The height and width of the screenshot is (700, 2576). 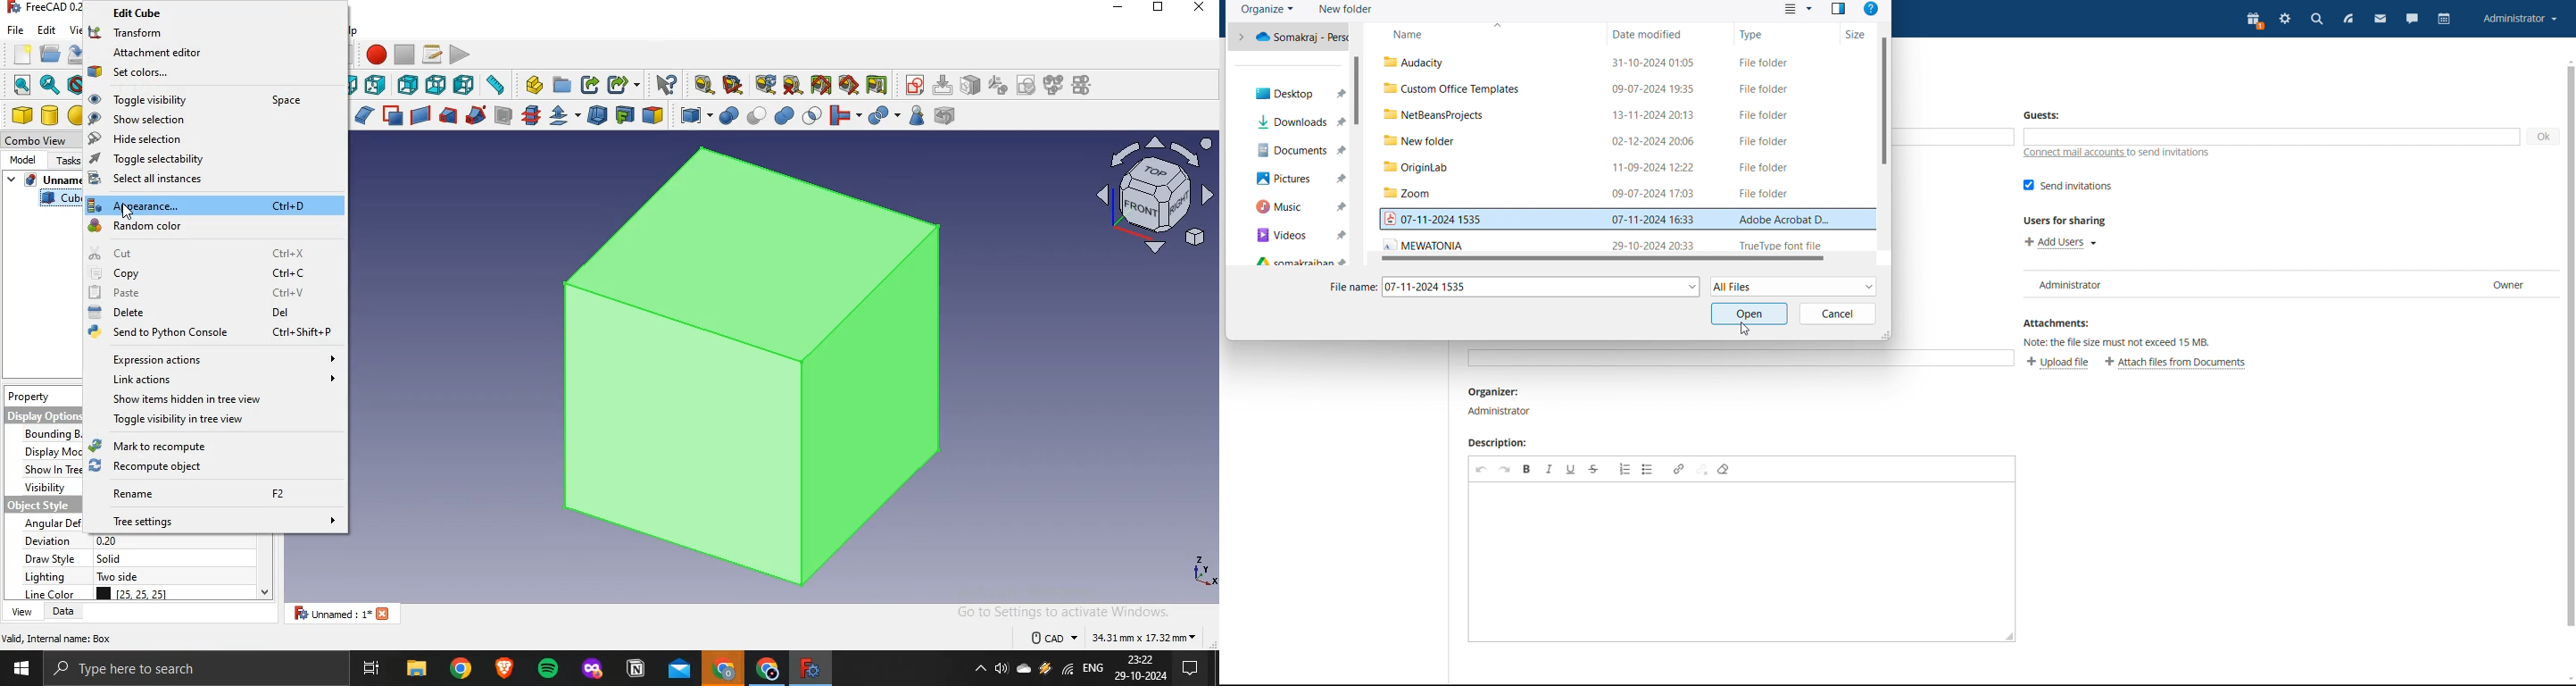 What do you see at coordinates (1093, 668) in the screenshot?
I see `english` at bounding box center [1093, 668].